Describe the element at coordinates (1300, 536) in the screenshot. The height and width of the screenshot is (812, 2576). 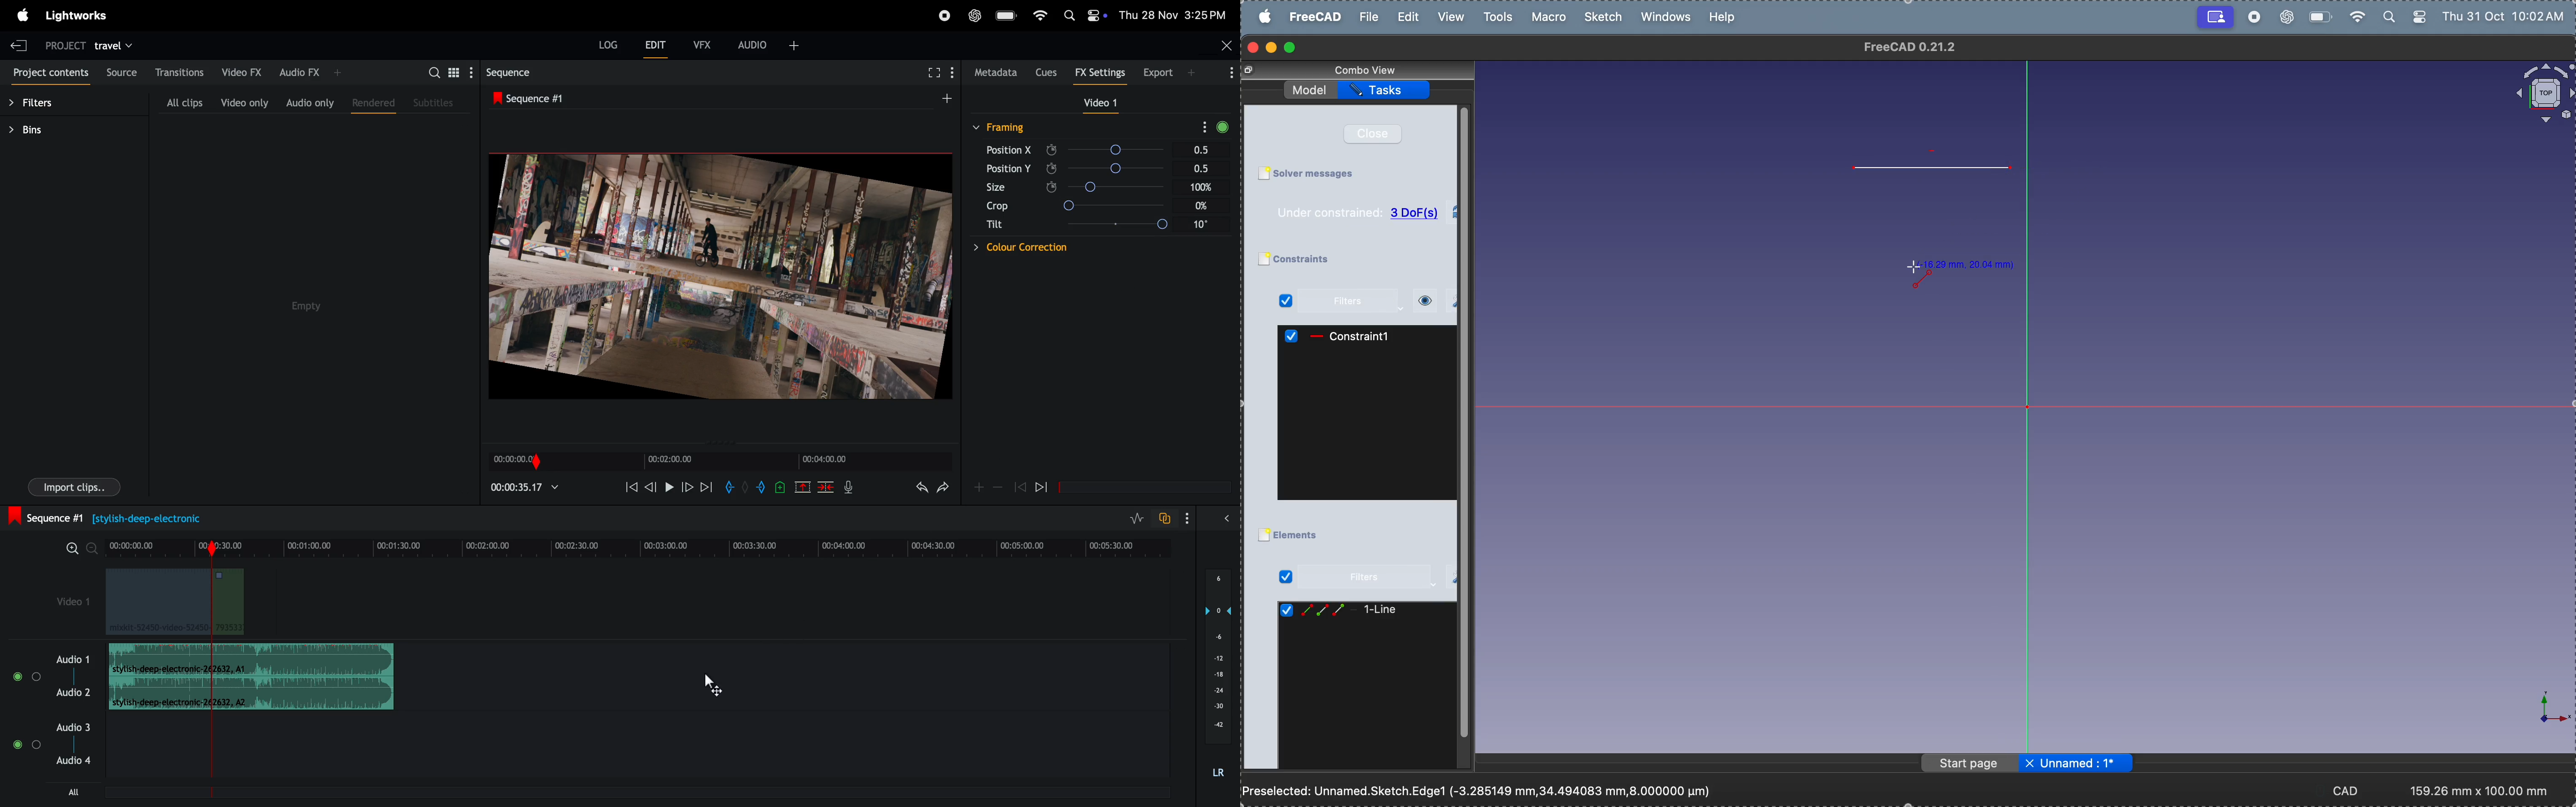
I see `elements` at that location.